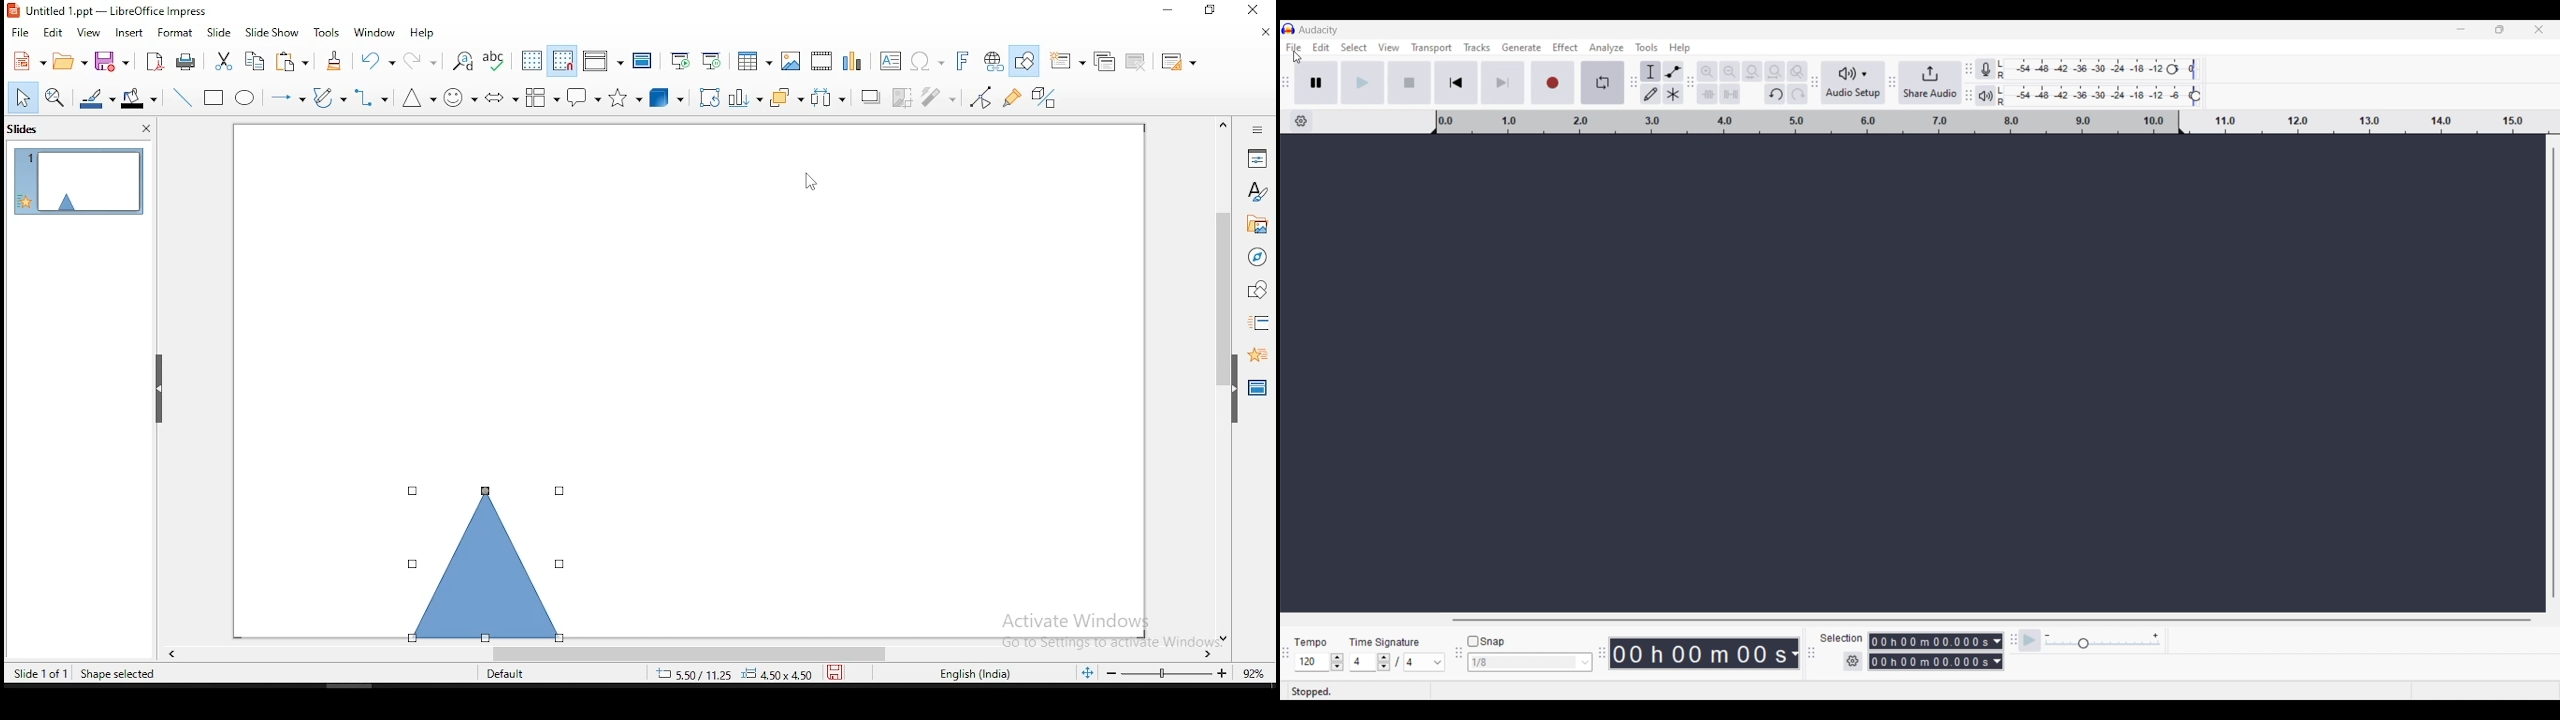 Image resolution: width=2576 pixels, height=728 pixels. I want to click on shapes, so click(1258, 291).